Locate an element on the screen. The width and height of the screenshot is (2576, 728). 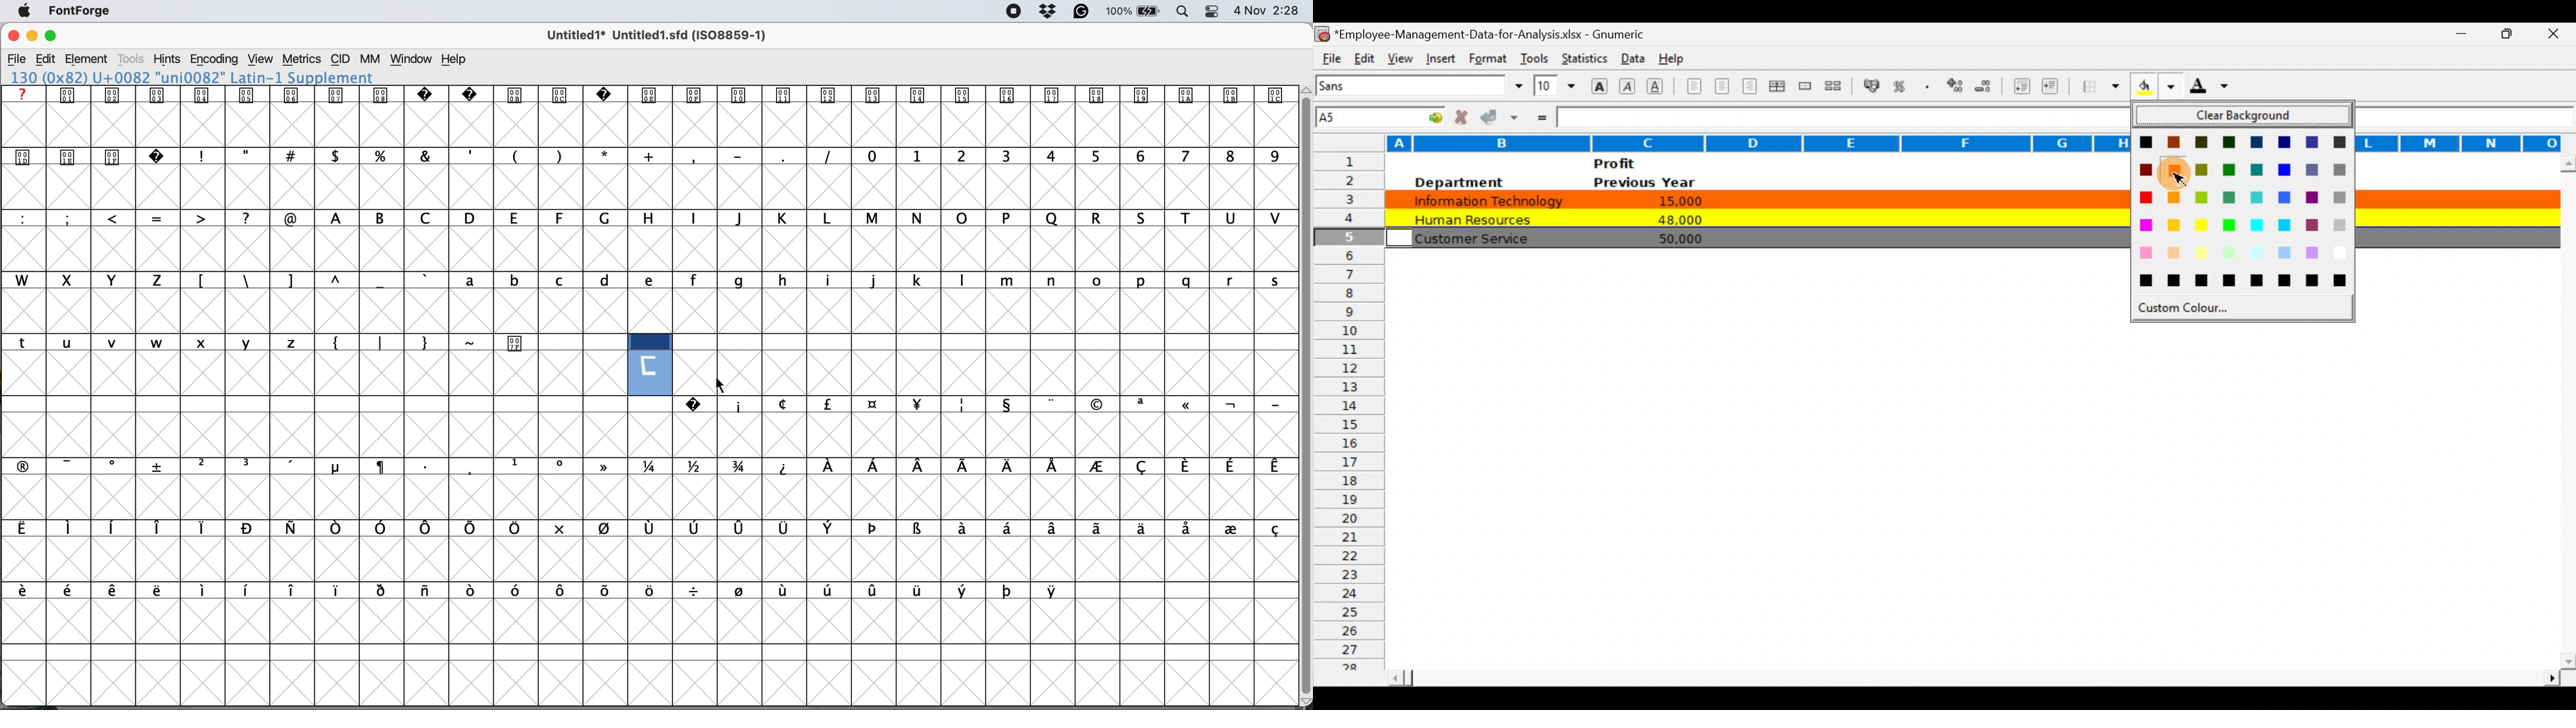
Cancel change is located at coordinates (1464, 116).